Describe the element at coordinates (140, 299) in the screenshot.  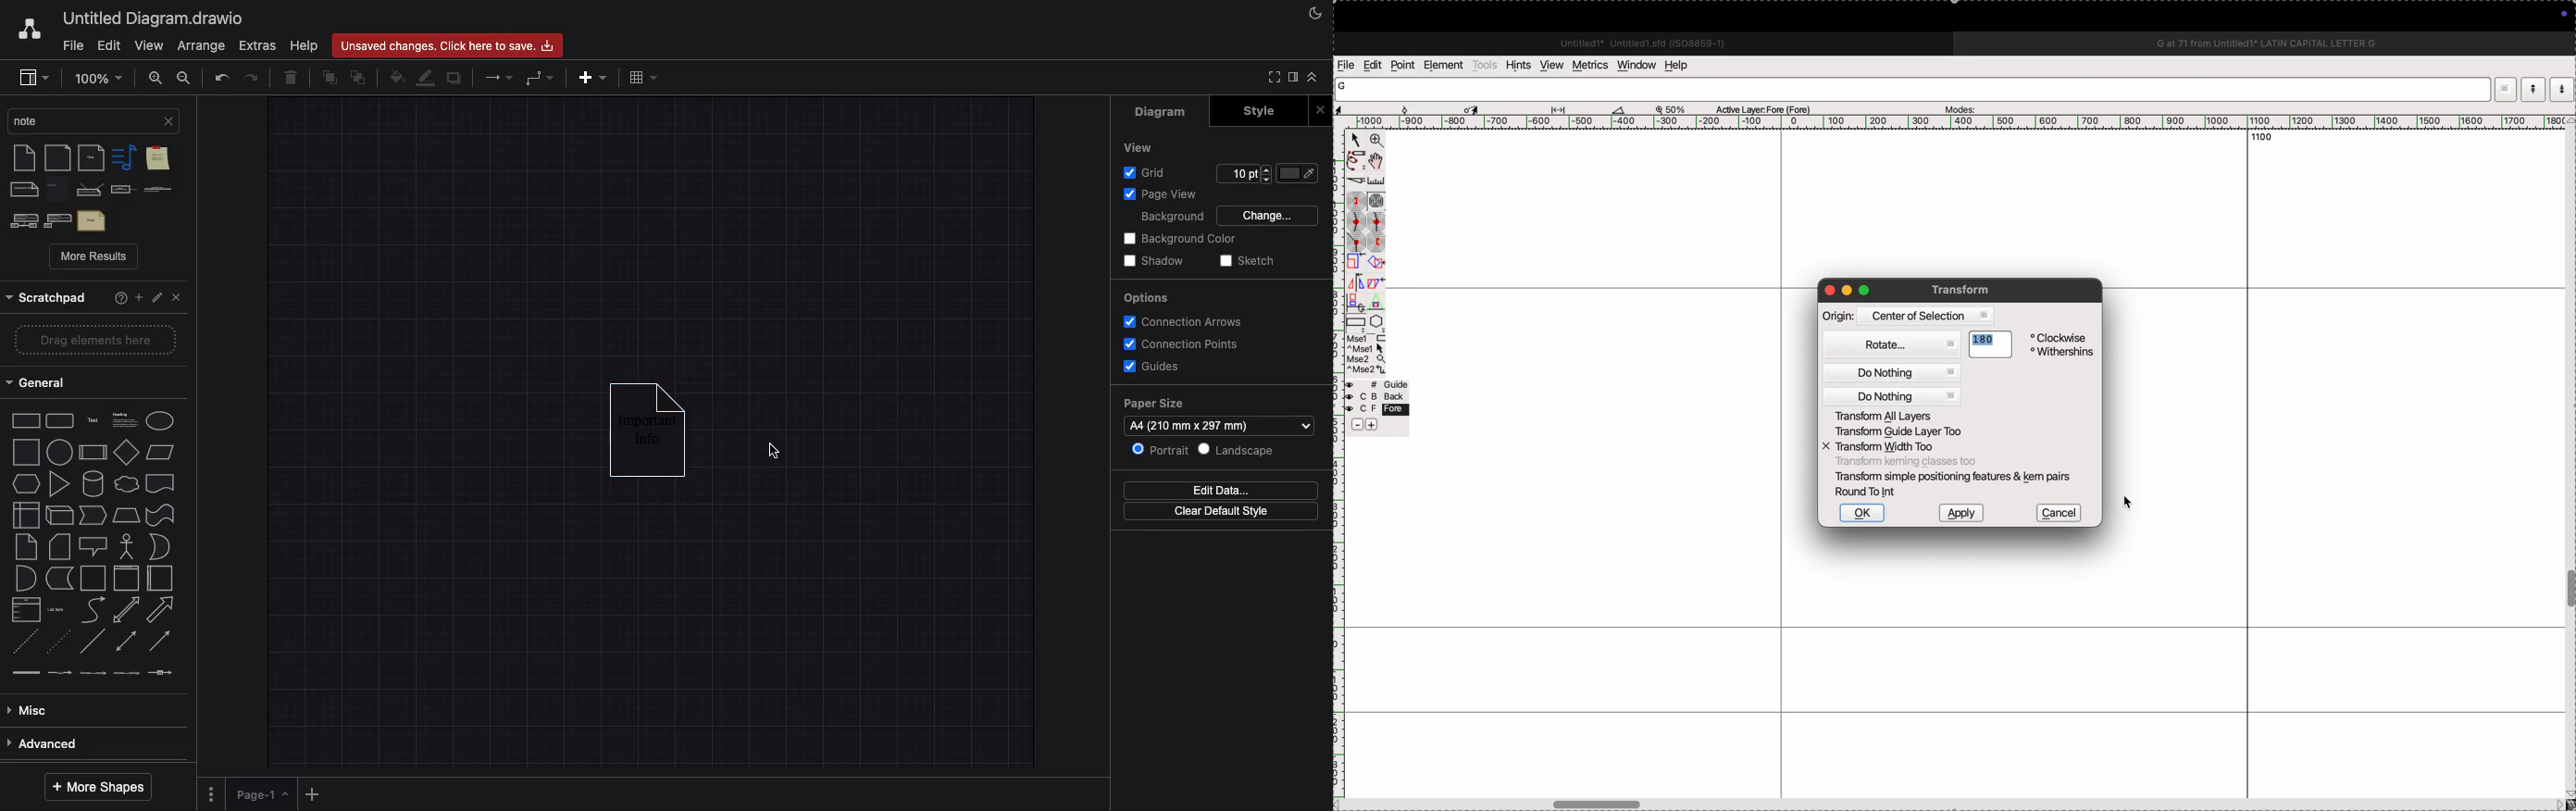
I see `Add` at that location.